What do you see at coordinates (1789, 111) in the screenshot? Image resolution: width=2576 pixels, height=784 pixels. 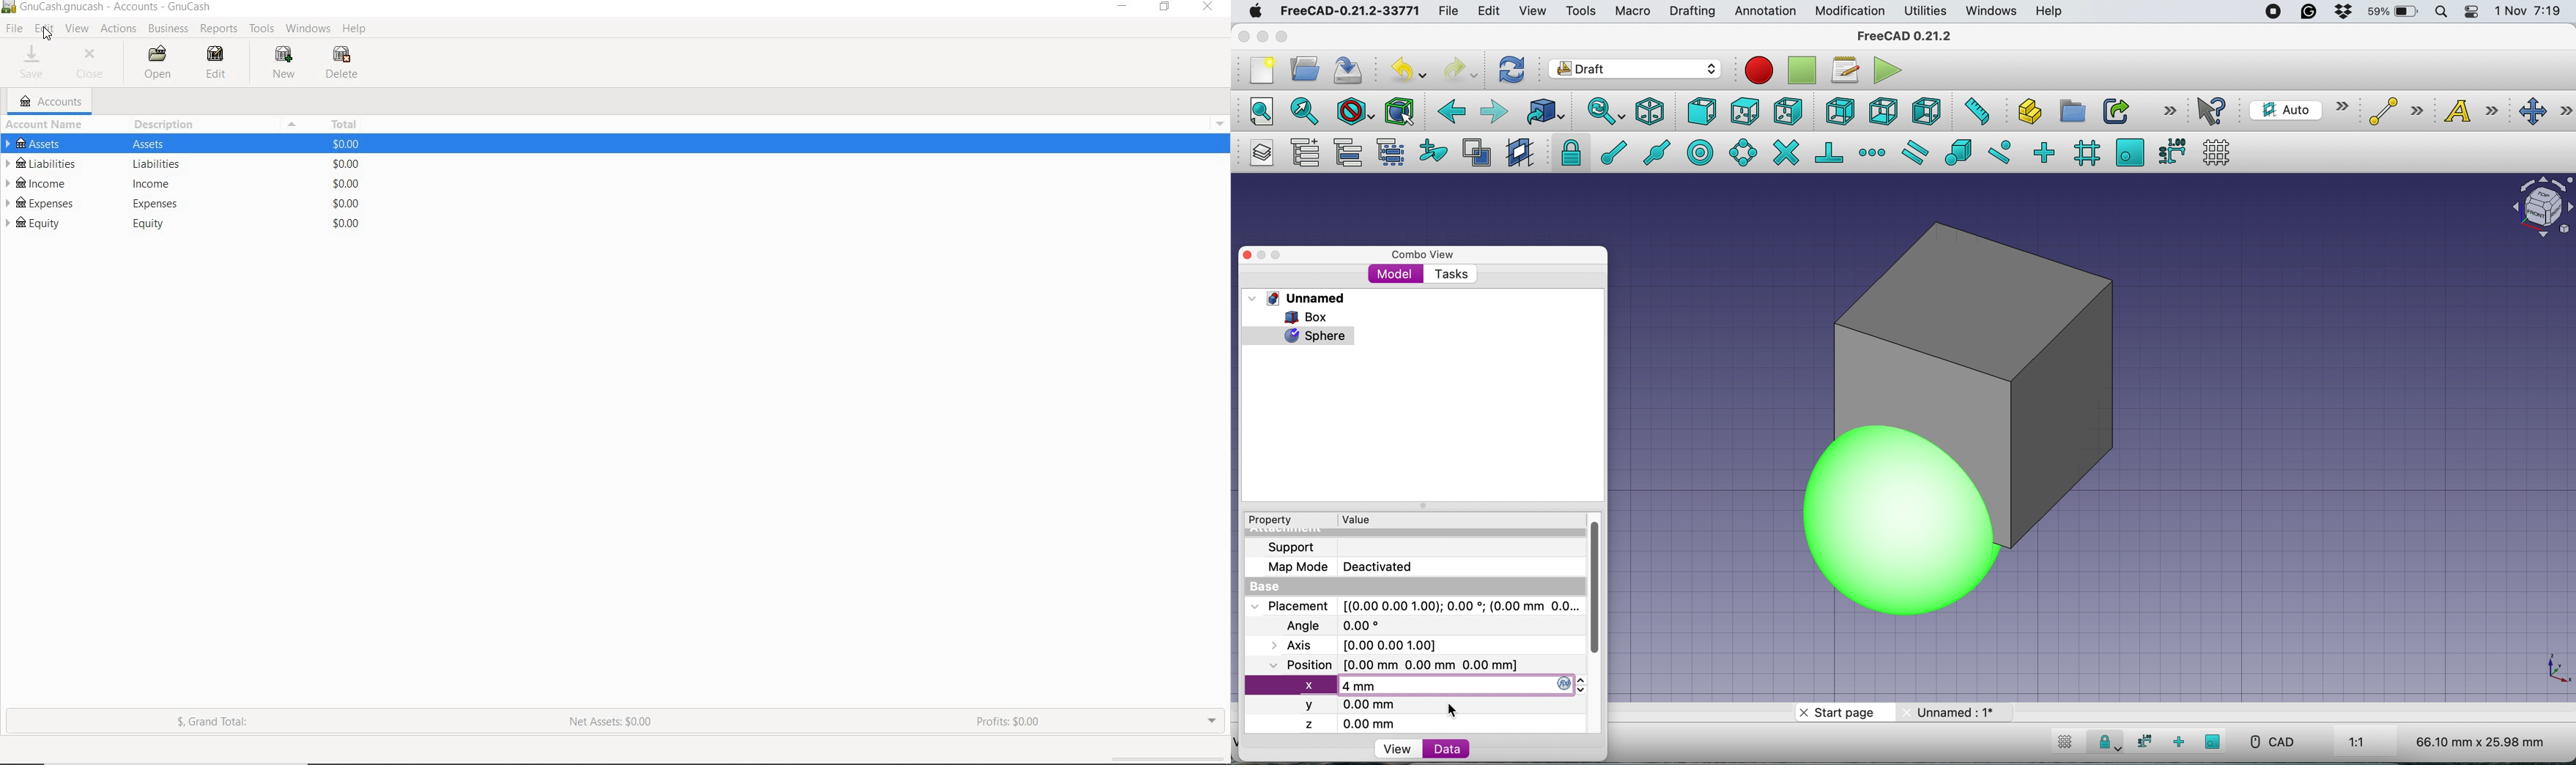 I see `right` at bounding box center [1789, 111].